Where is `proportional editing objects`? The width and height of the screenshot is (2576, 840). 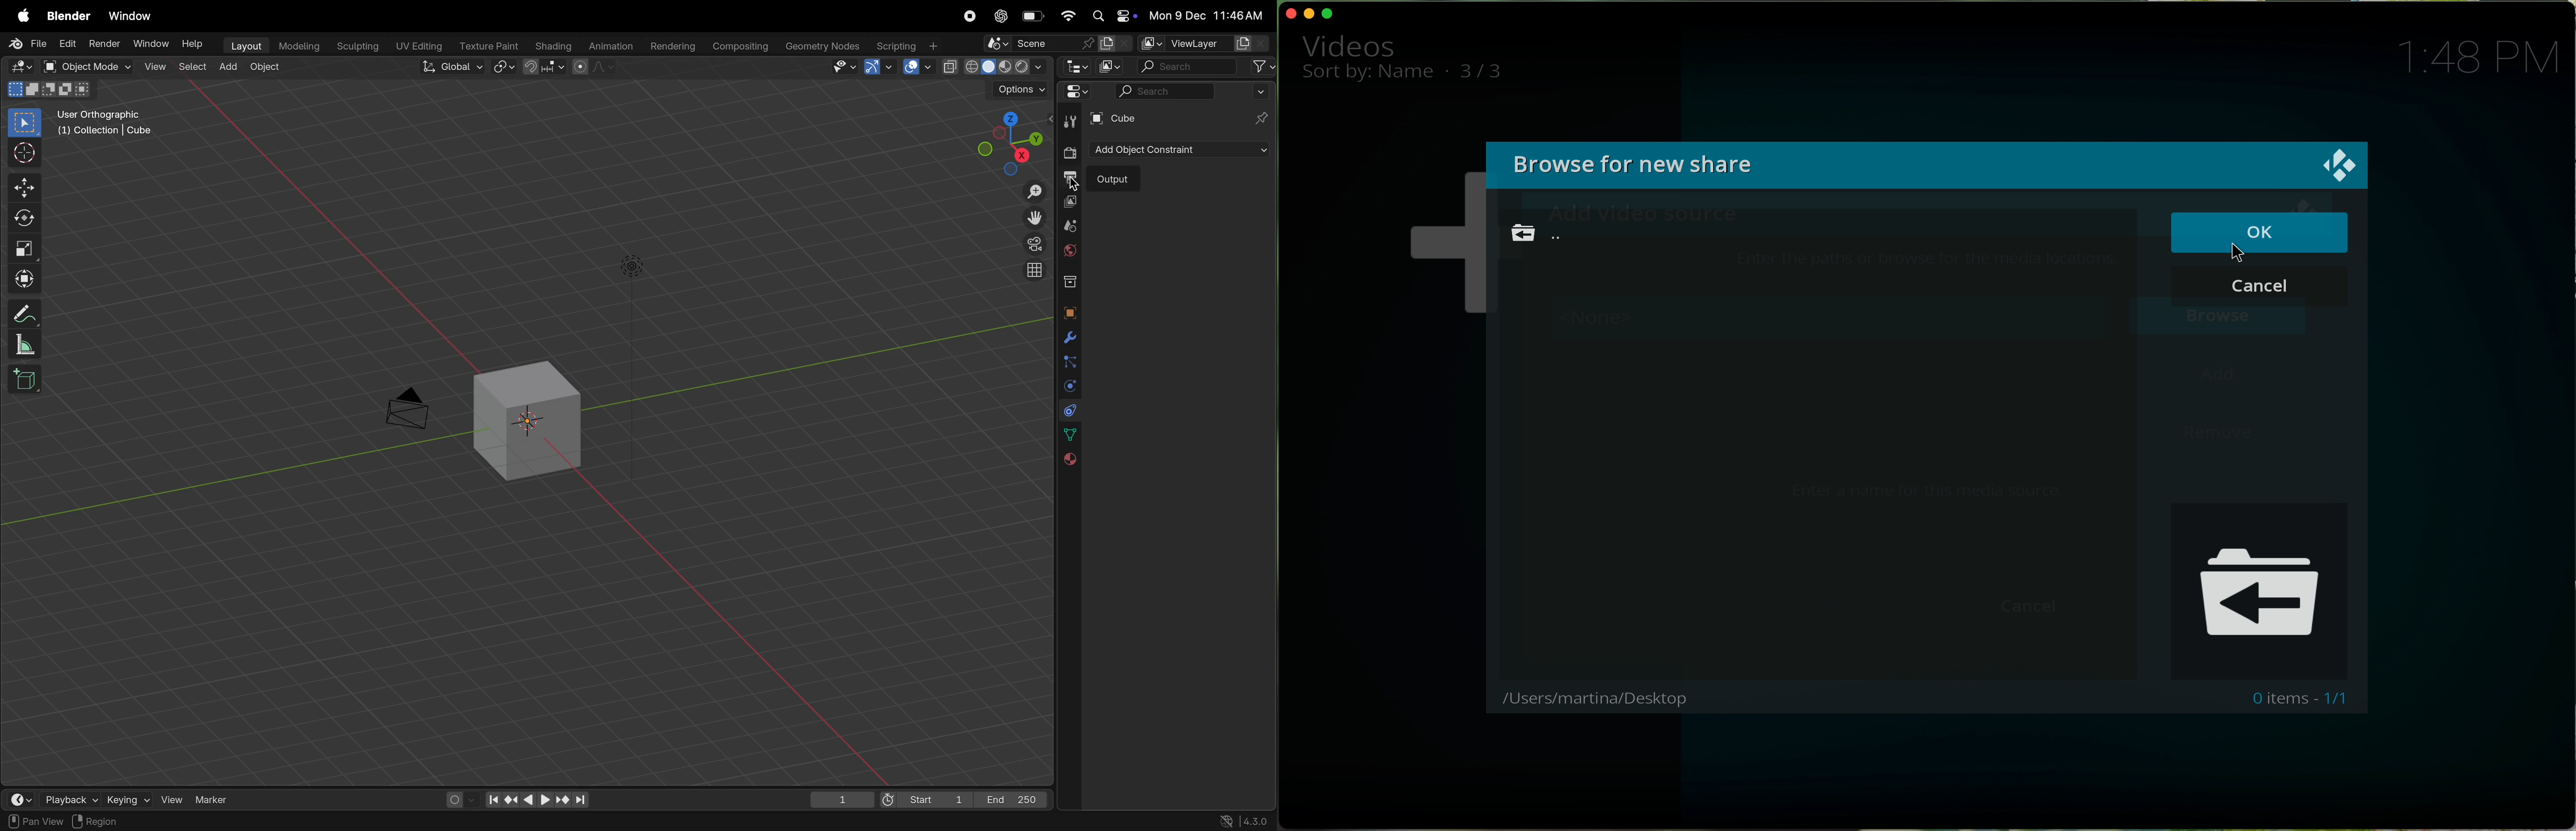
proportional editing objects is located at coordinates (593, 68).